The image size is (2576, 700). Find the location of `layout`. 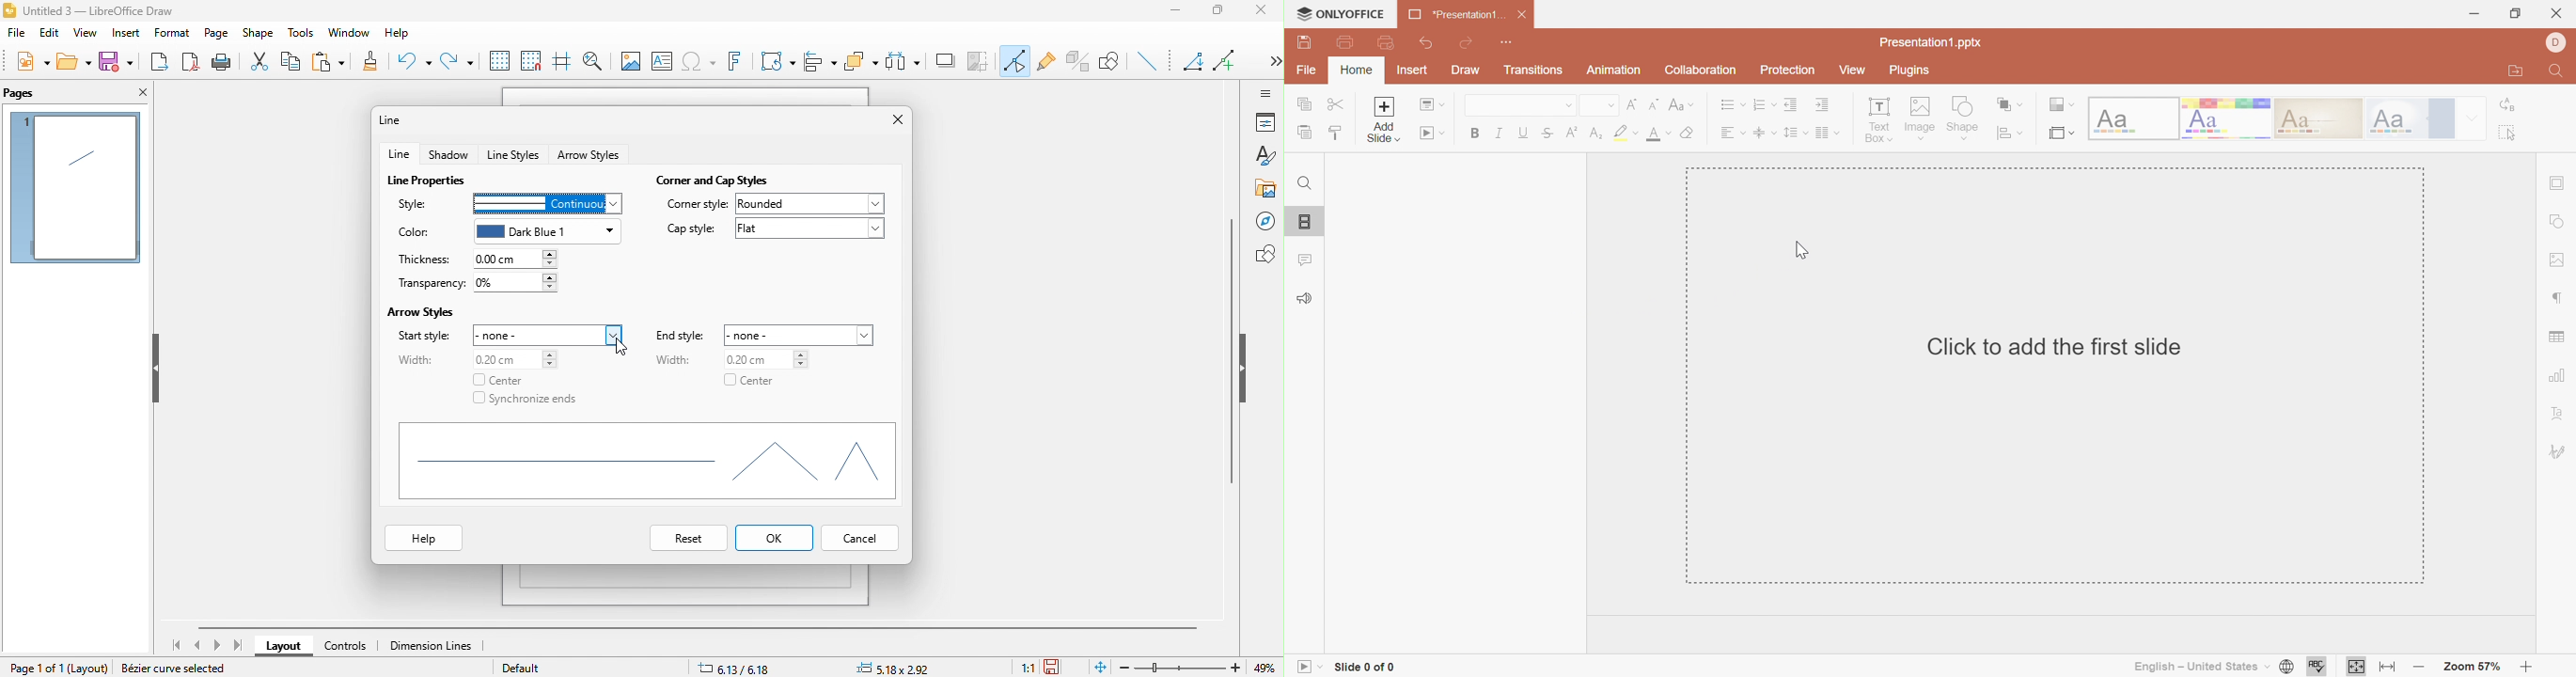

layout is located at coordinates (283, 648).